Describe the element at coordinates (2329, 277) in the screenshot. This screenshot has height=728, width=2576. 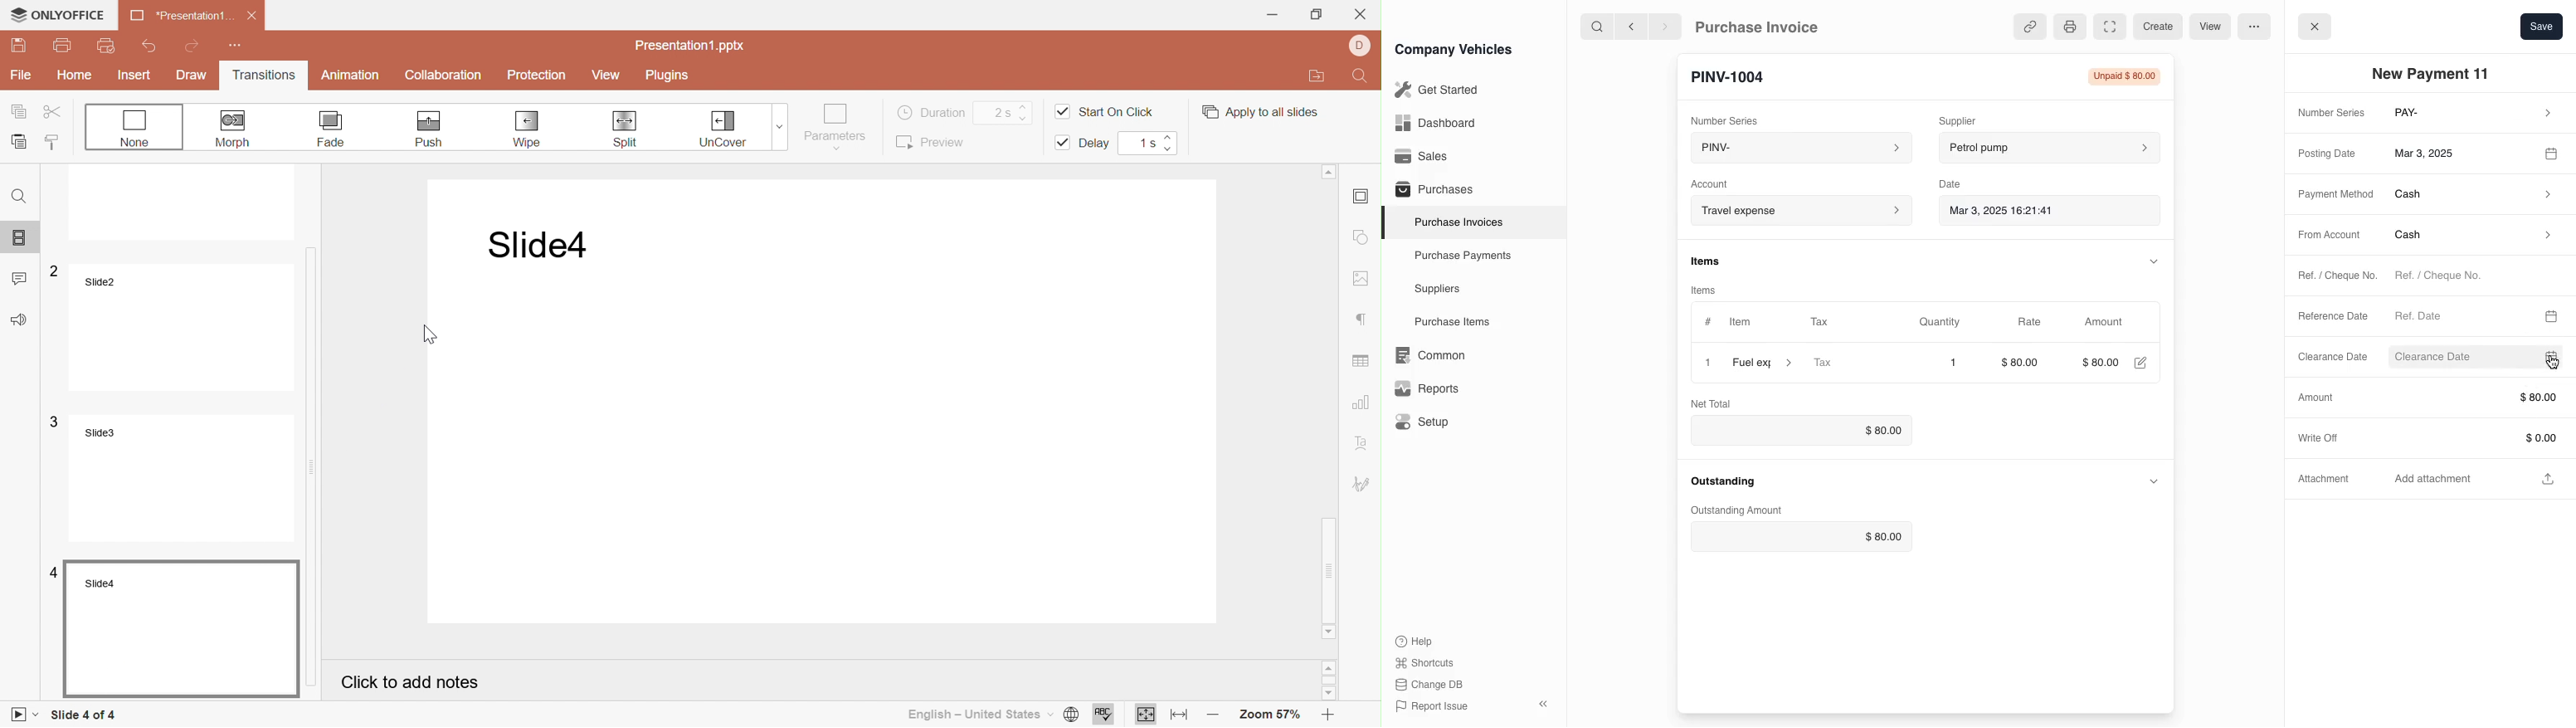
I see `Ref. / Cheque No` at that location.